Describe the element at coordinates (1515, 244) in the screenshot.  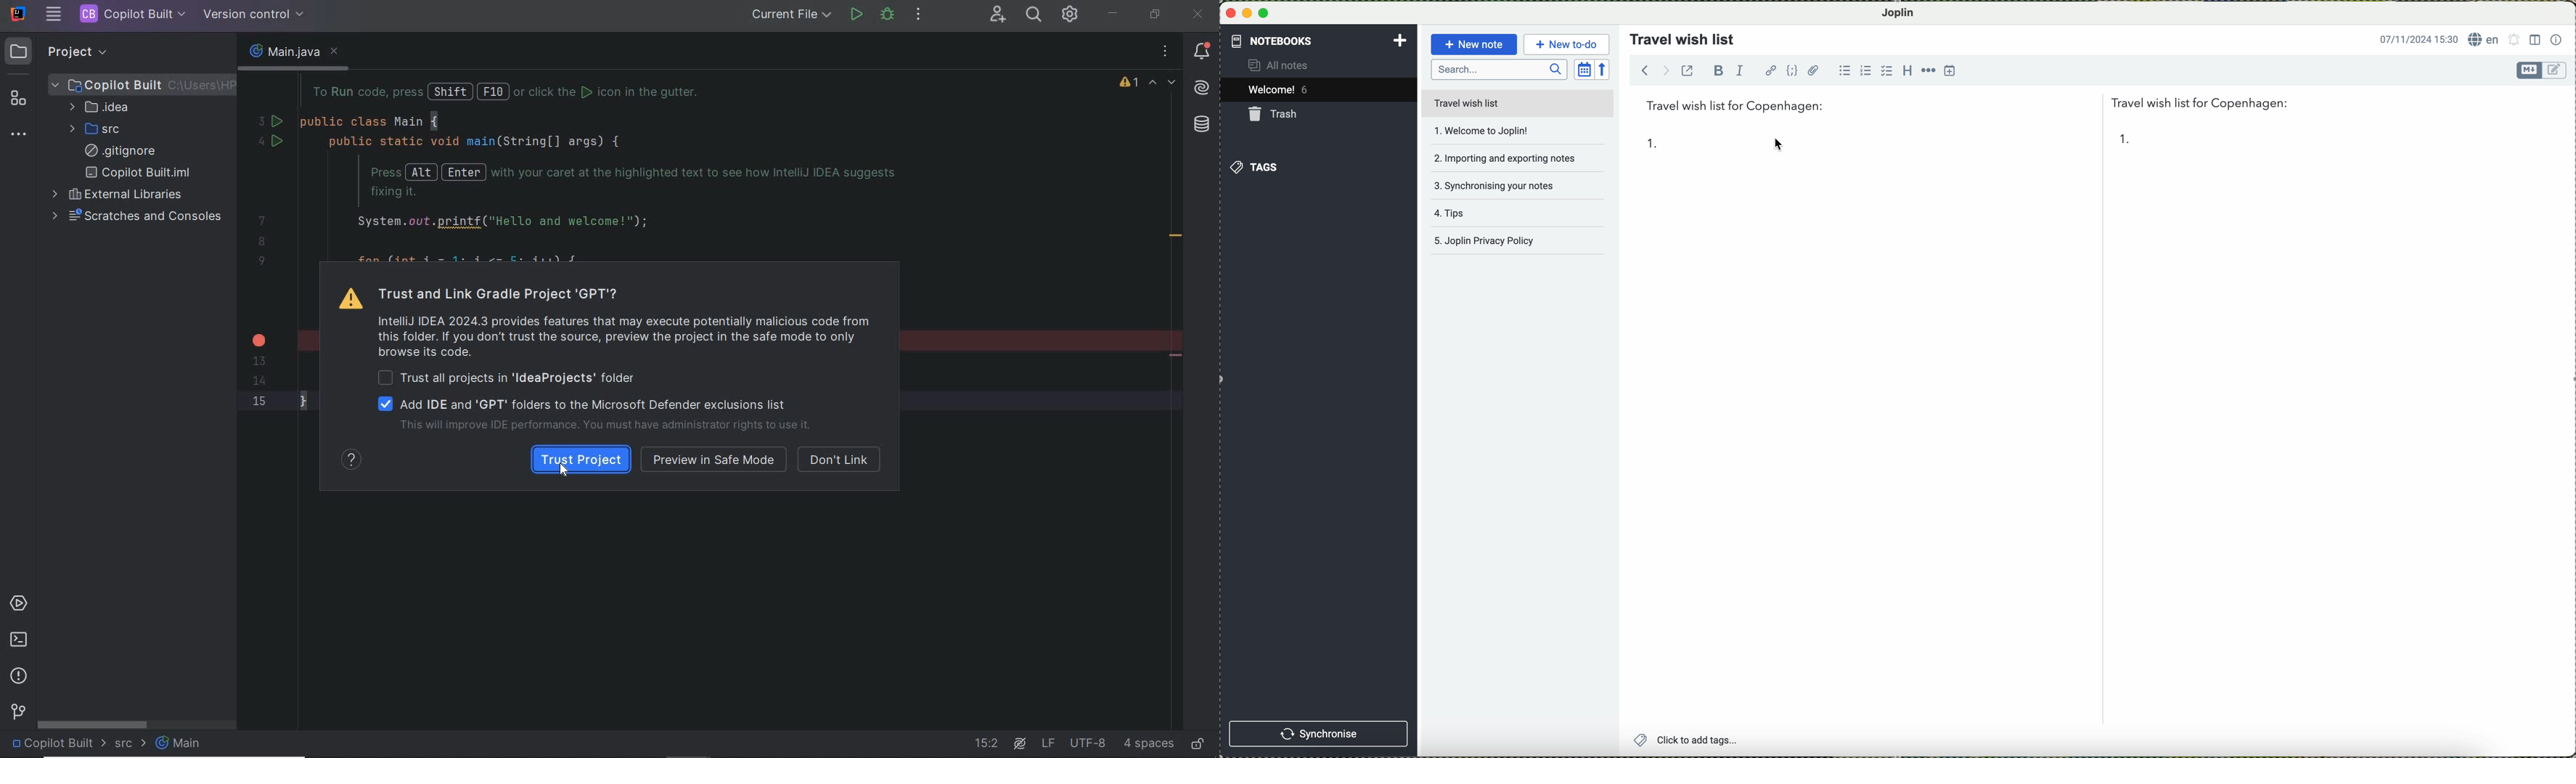
I see `Joplin privacy policy` at that location.